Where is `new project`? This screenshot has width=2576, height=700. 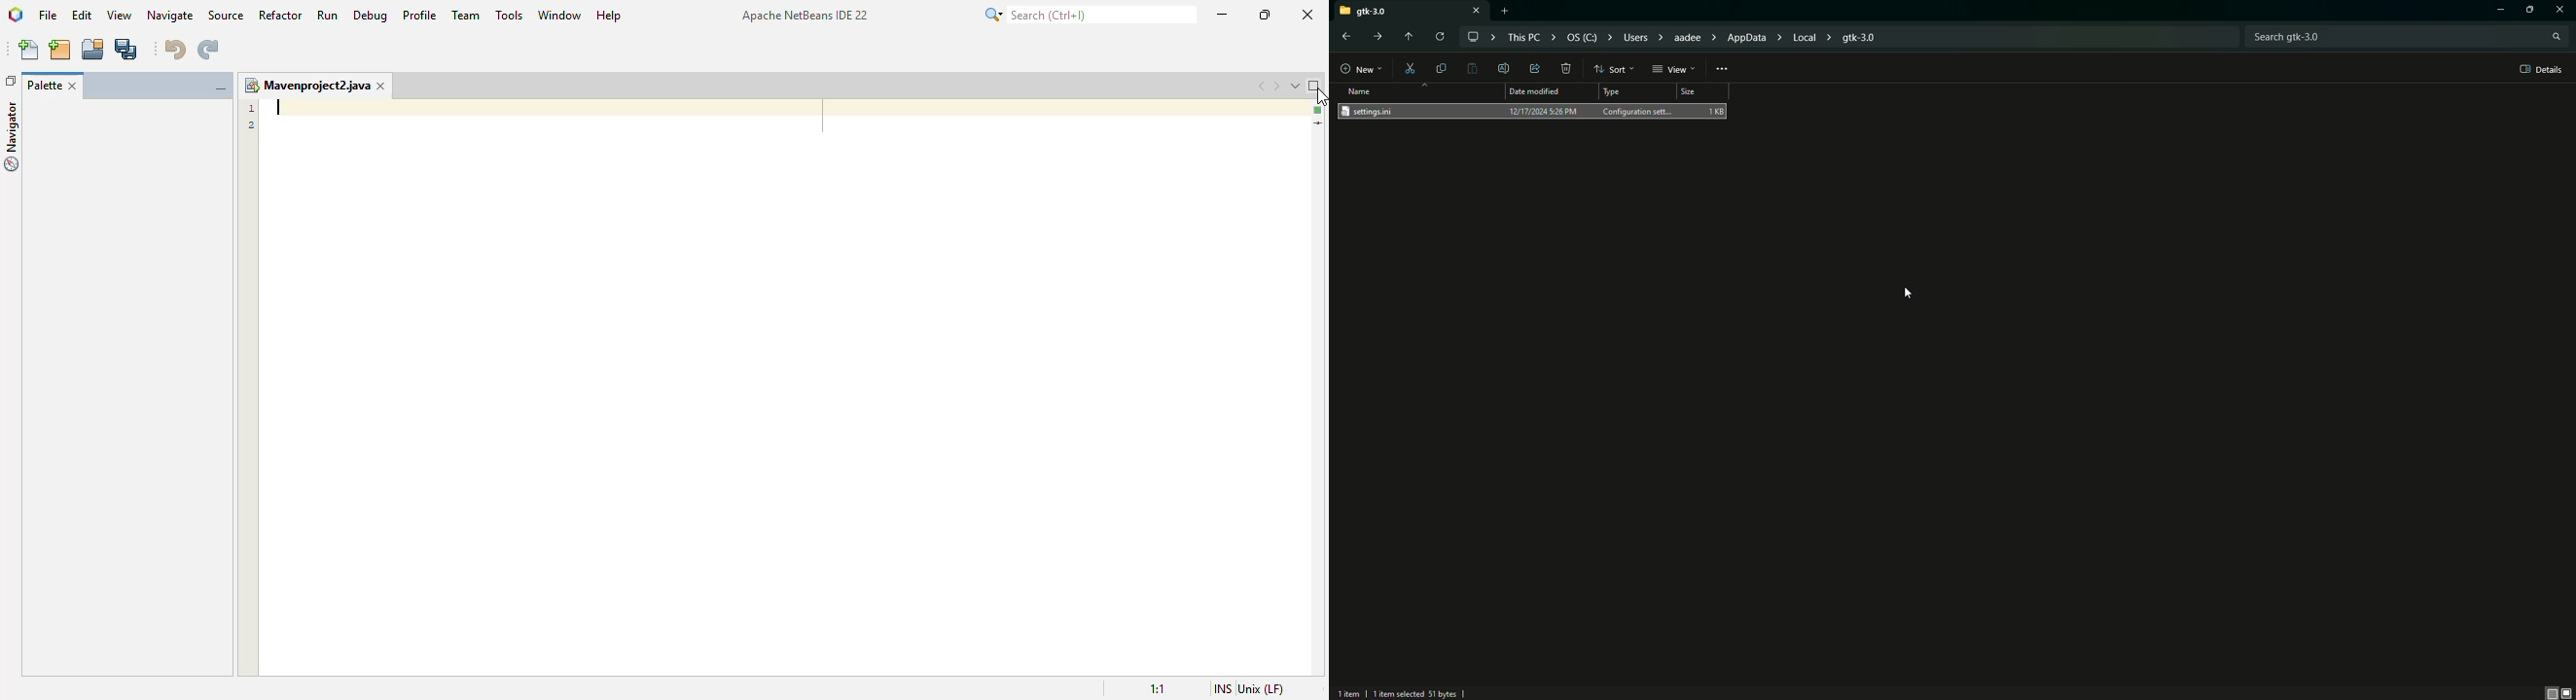 new project is located at coordinates (60, 50).